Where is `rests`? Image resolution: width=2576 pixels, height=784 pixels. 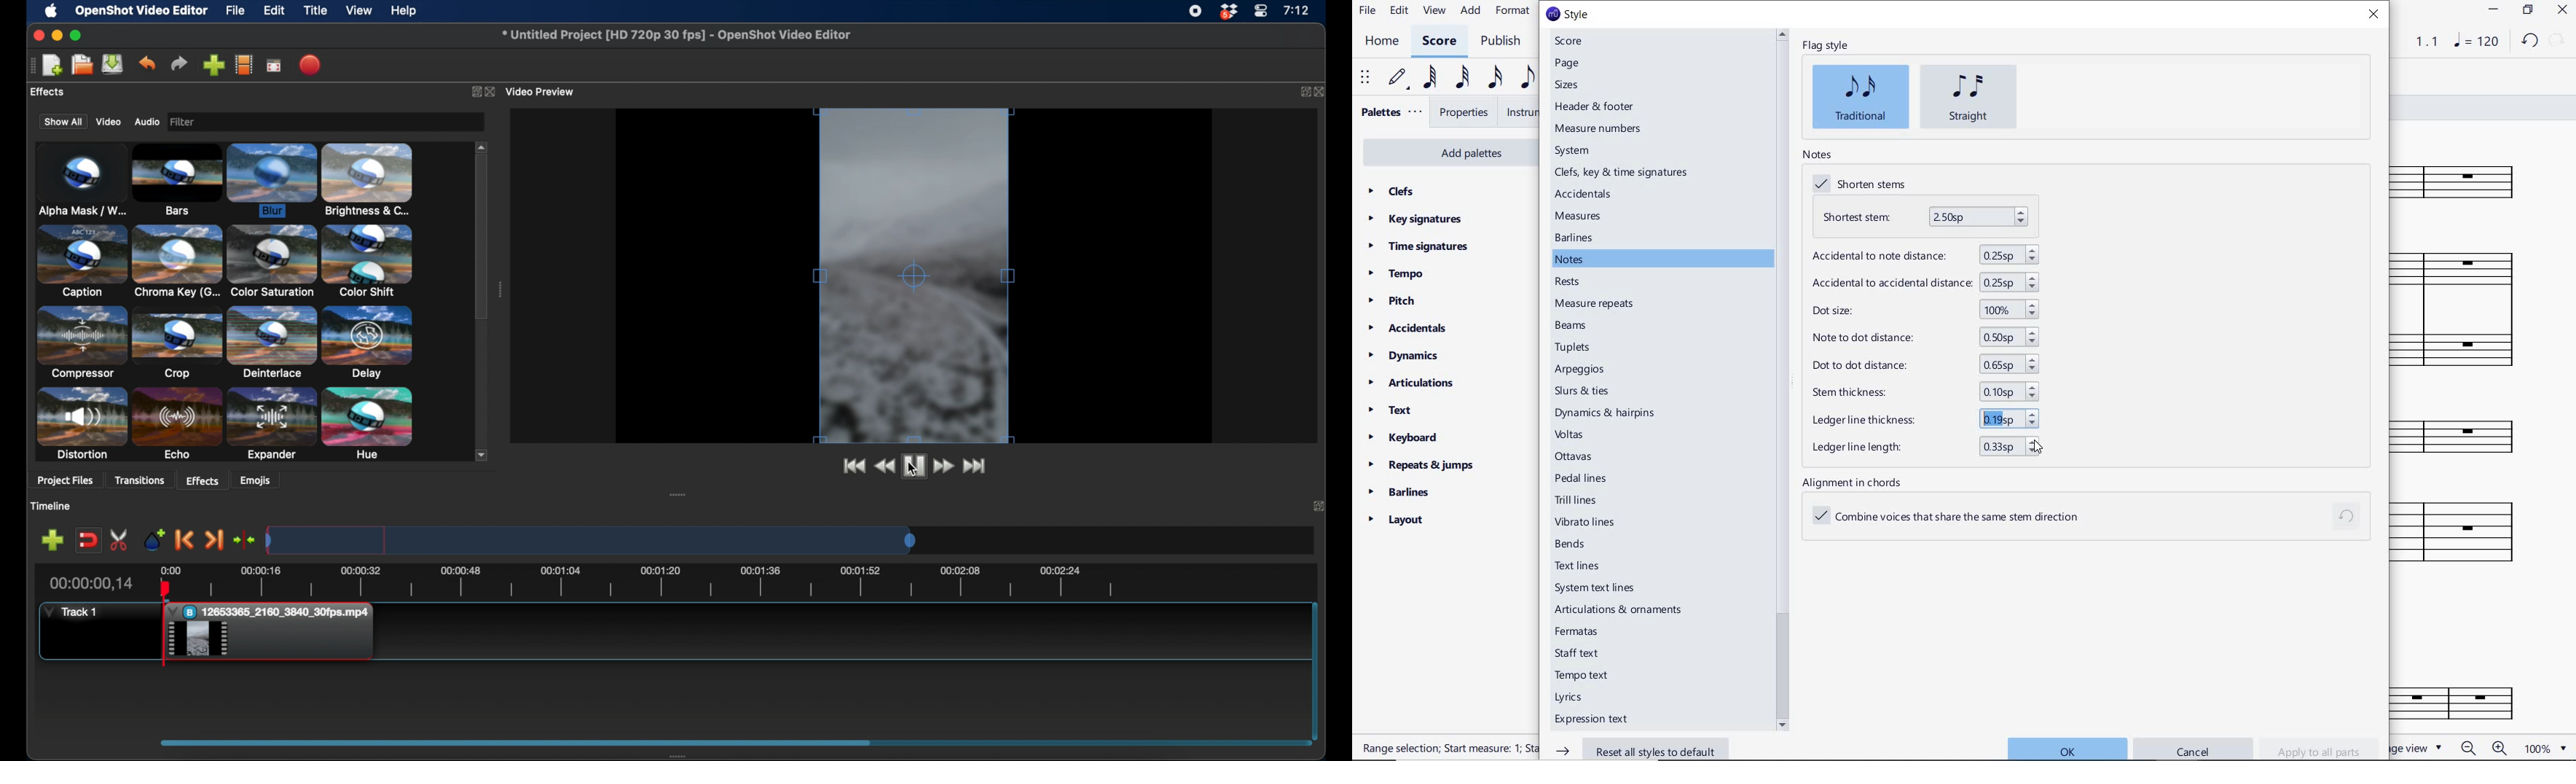
rests is located at coordinates (1567, 280).